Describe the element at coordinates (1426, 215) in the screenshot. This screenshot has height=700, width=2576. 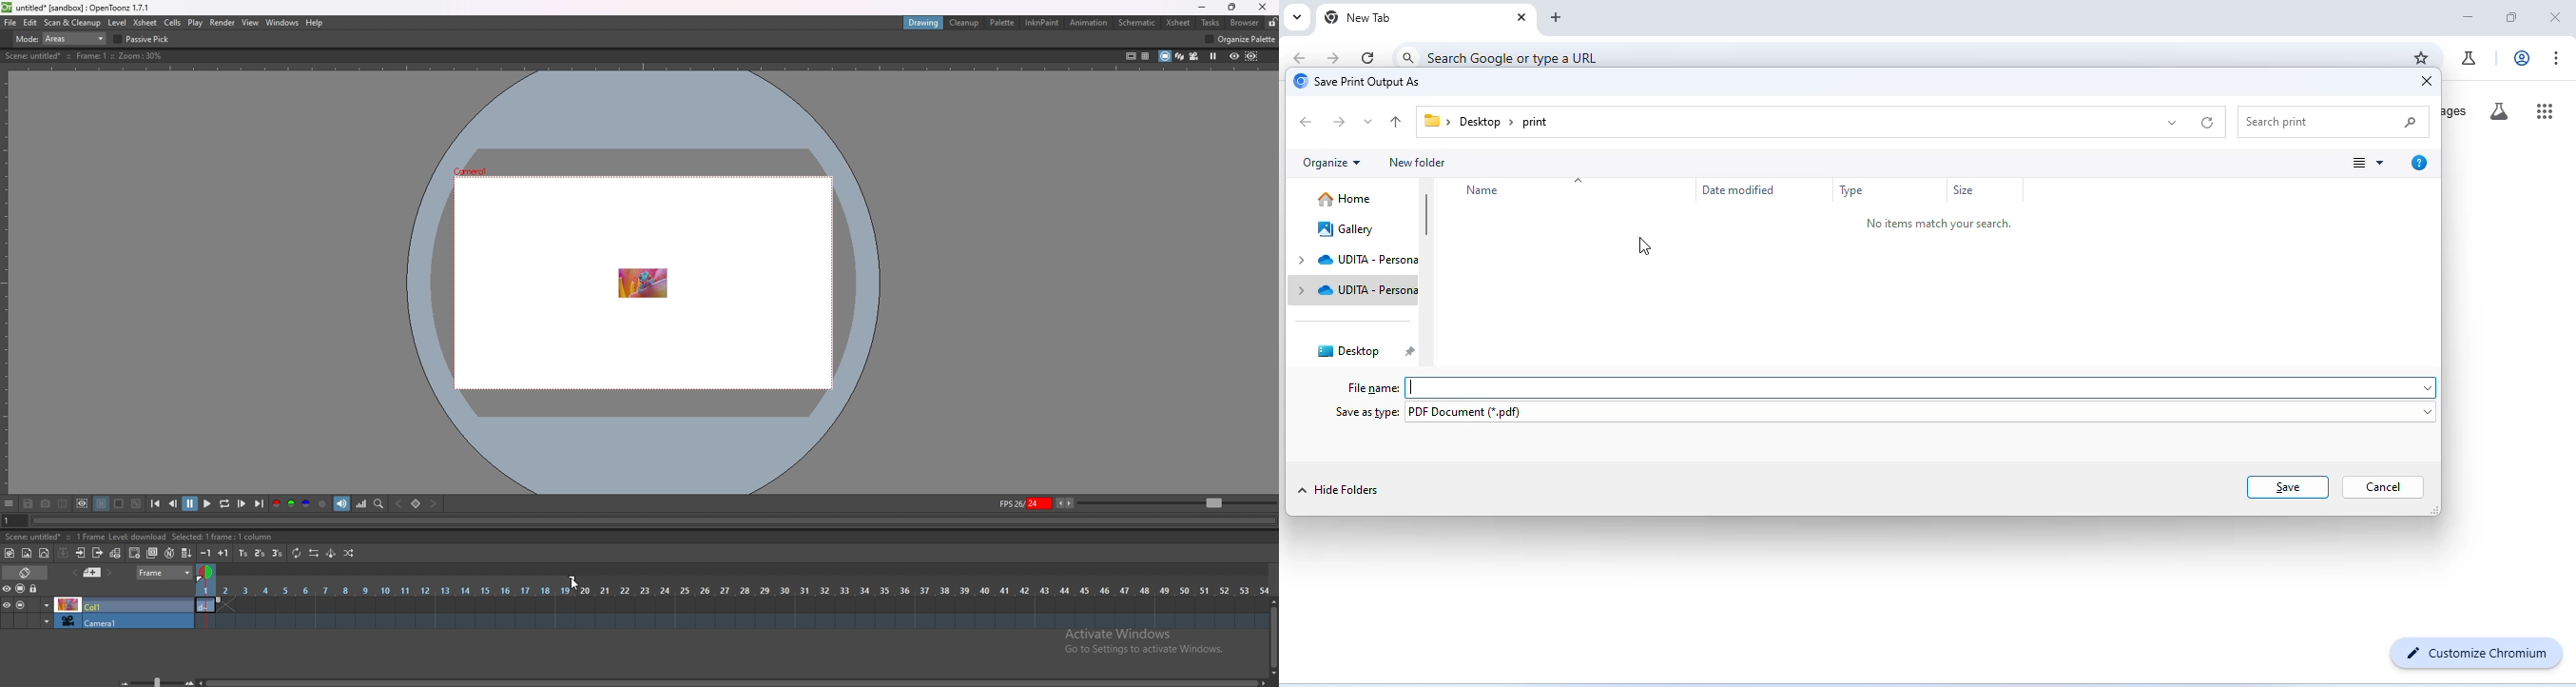
I see `vertical scroll bar` at that location.